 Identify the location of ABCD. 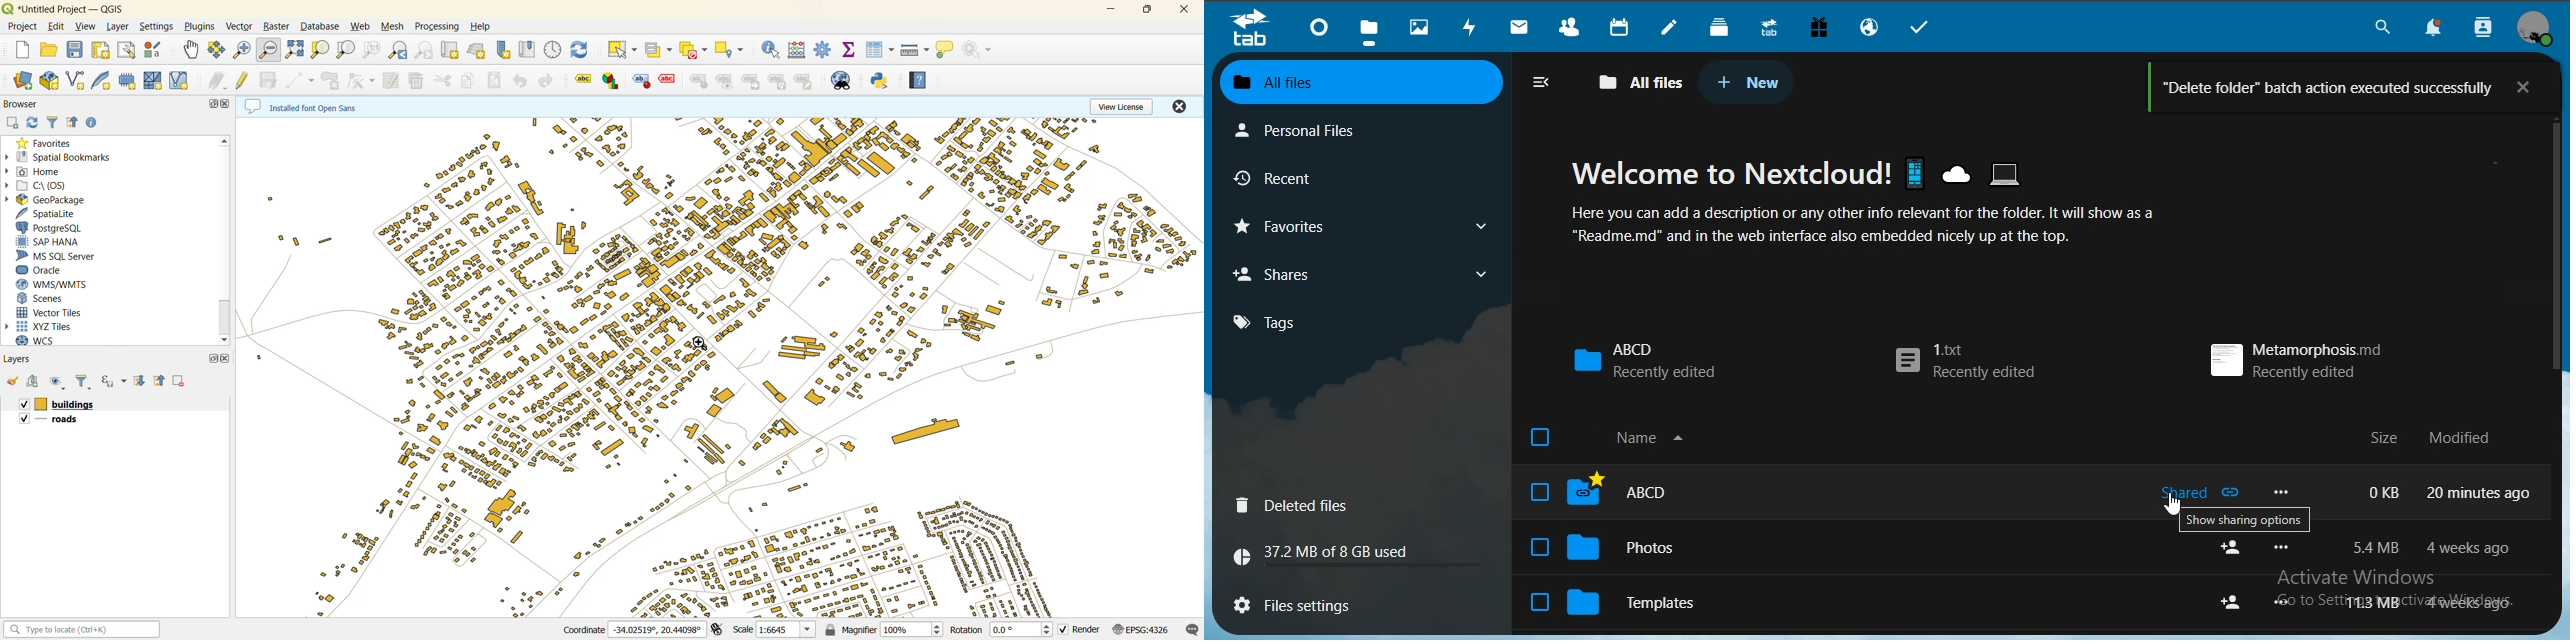
(1694, 495).